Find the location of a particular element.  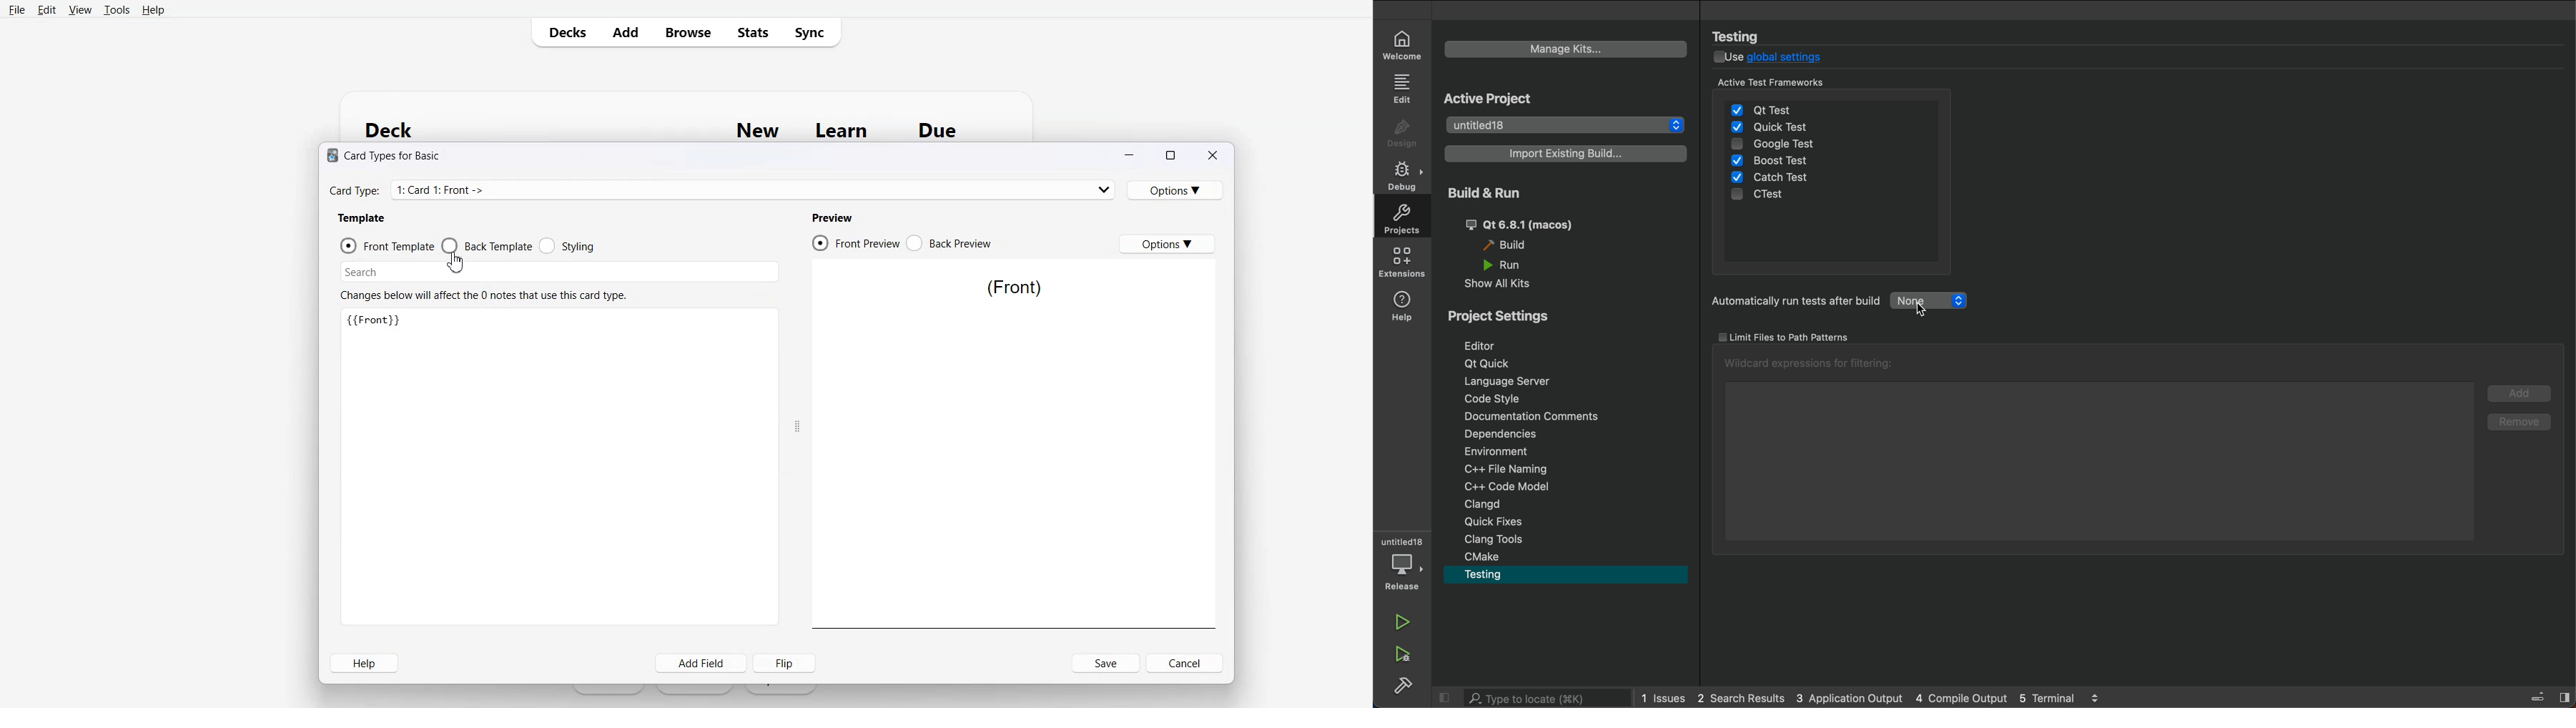

Edit is located at coordinates (46, 9).